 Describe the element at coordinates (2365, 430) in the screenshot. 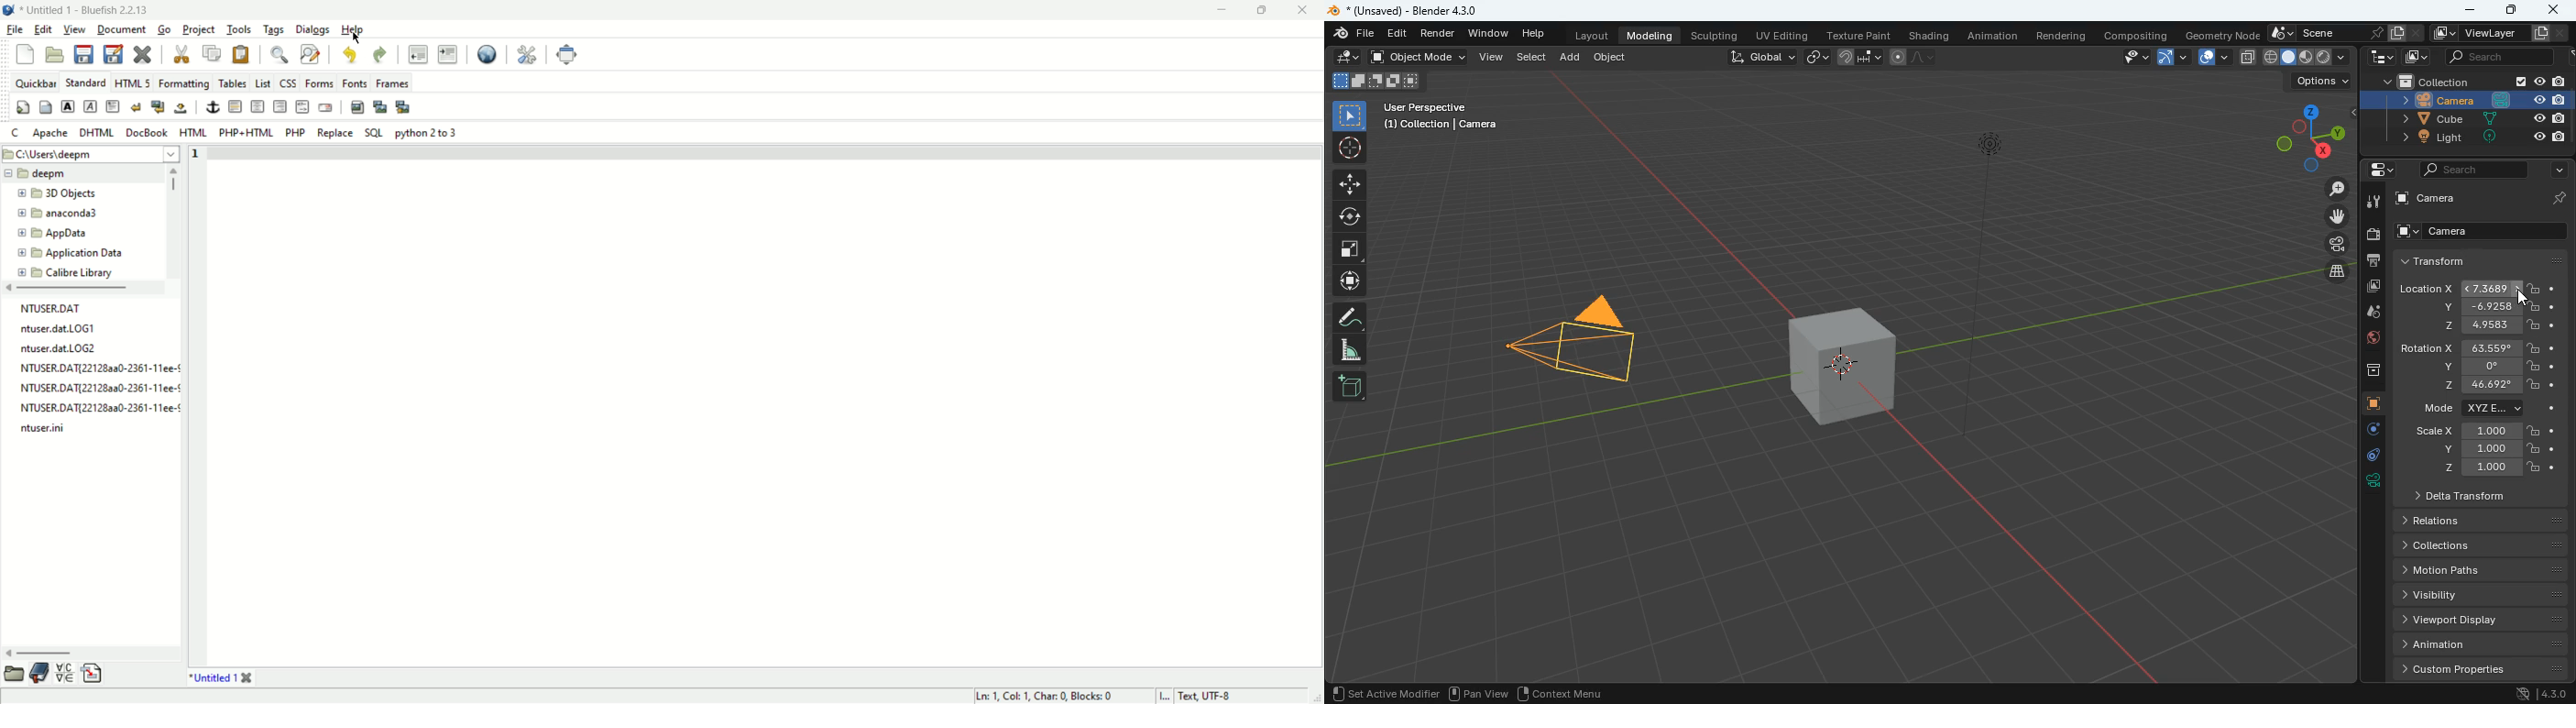

I see `settings` at that location.